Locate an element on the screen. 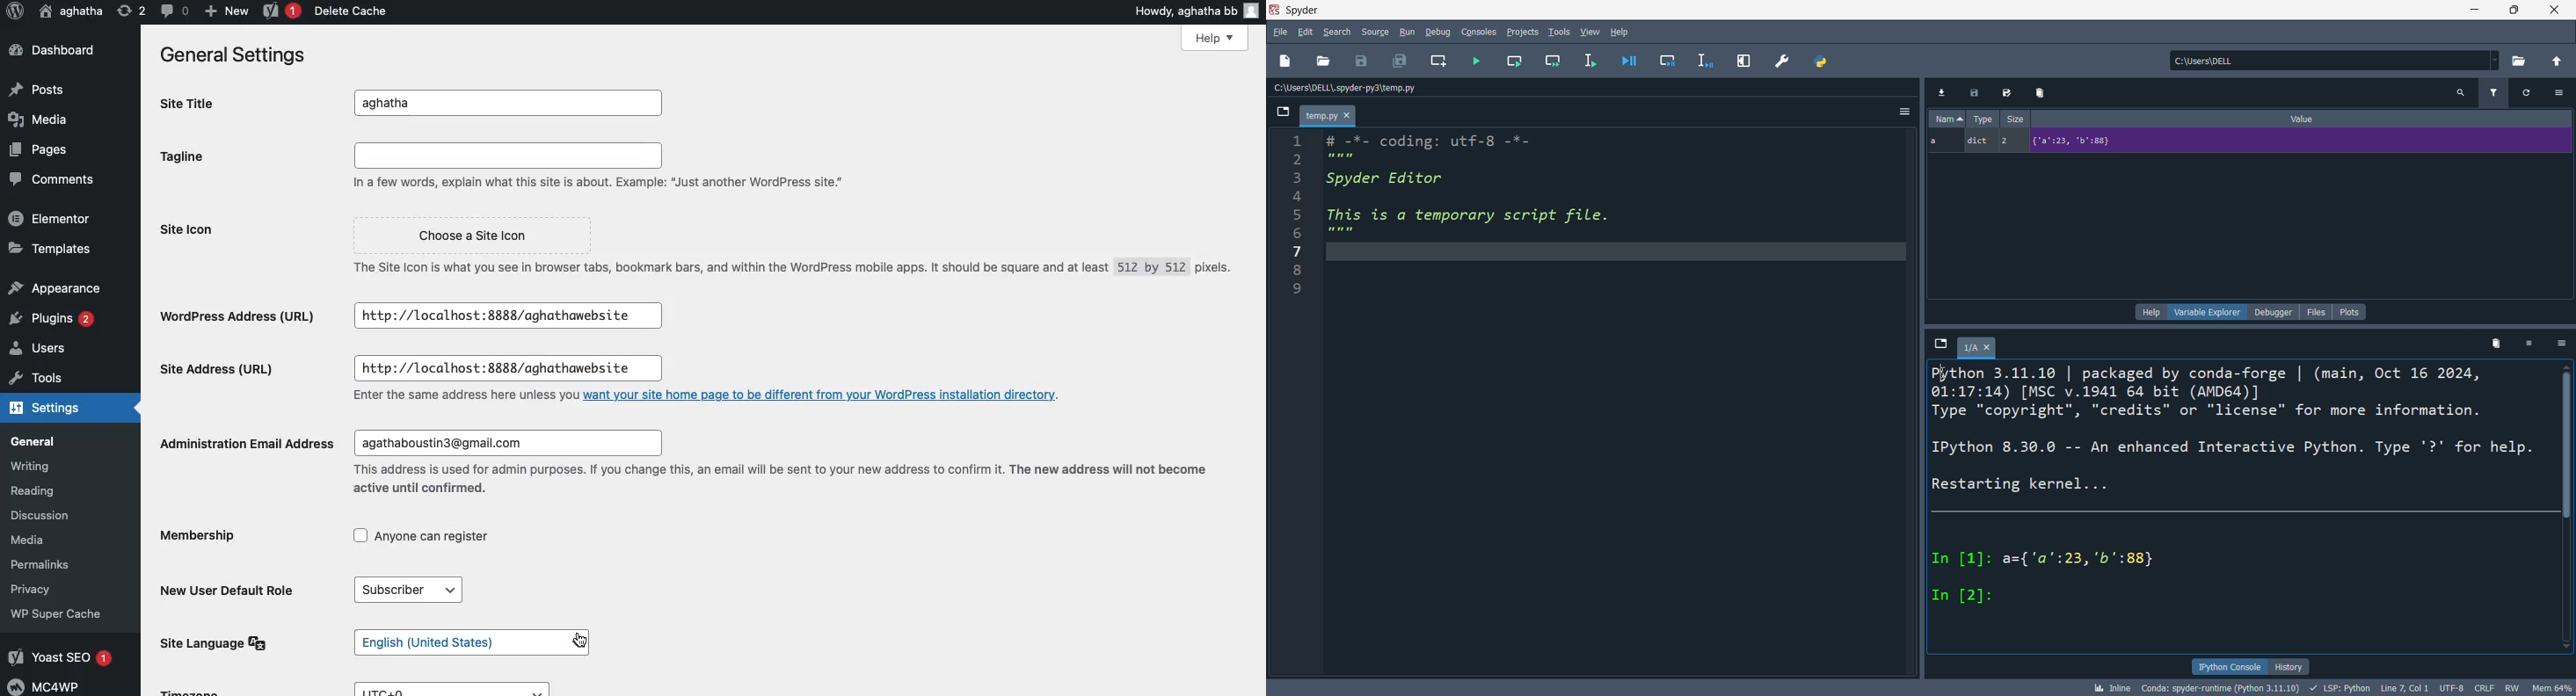  options is located at coordinates (2564, 91).